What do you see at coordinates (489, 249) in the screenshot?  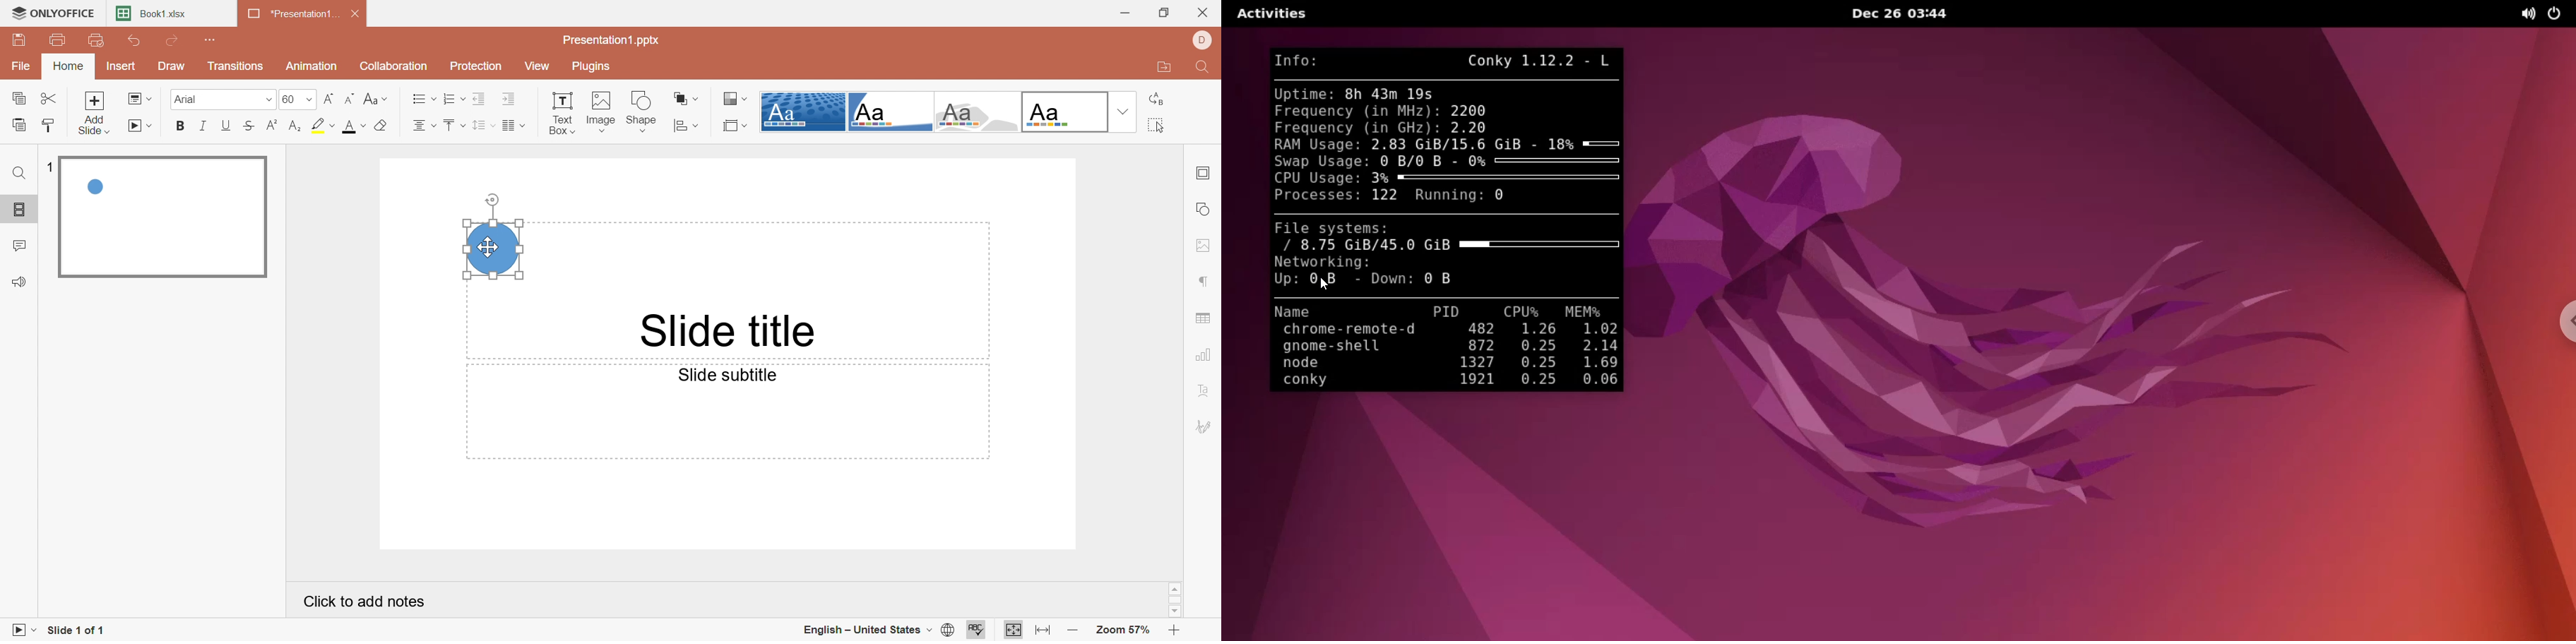 I see `cursor` at bounding box center [489, 249].